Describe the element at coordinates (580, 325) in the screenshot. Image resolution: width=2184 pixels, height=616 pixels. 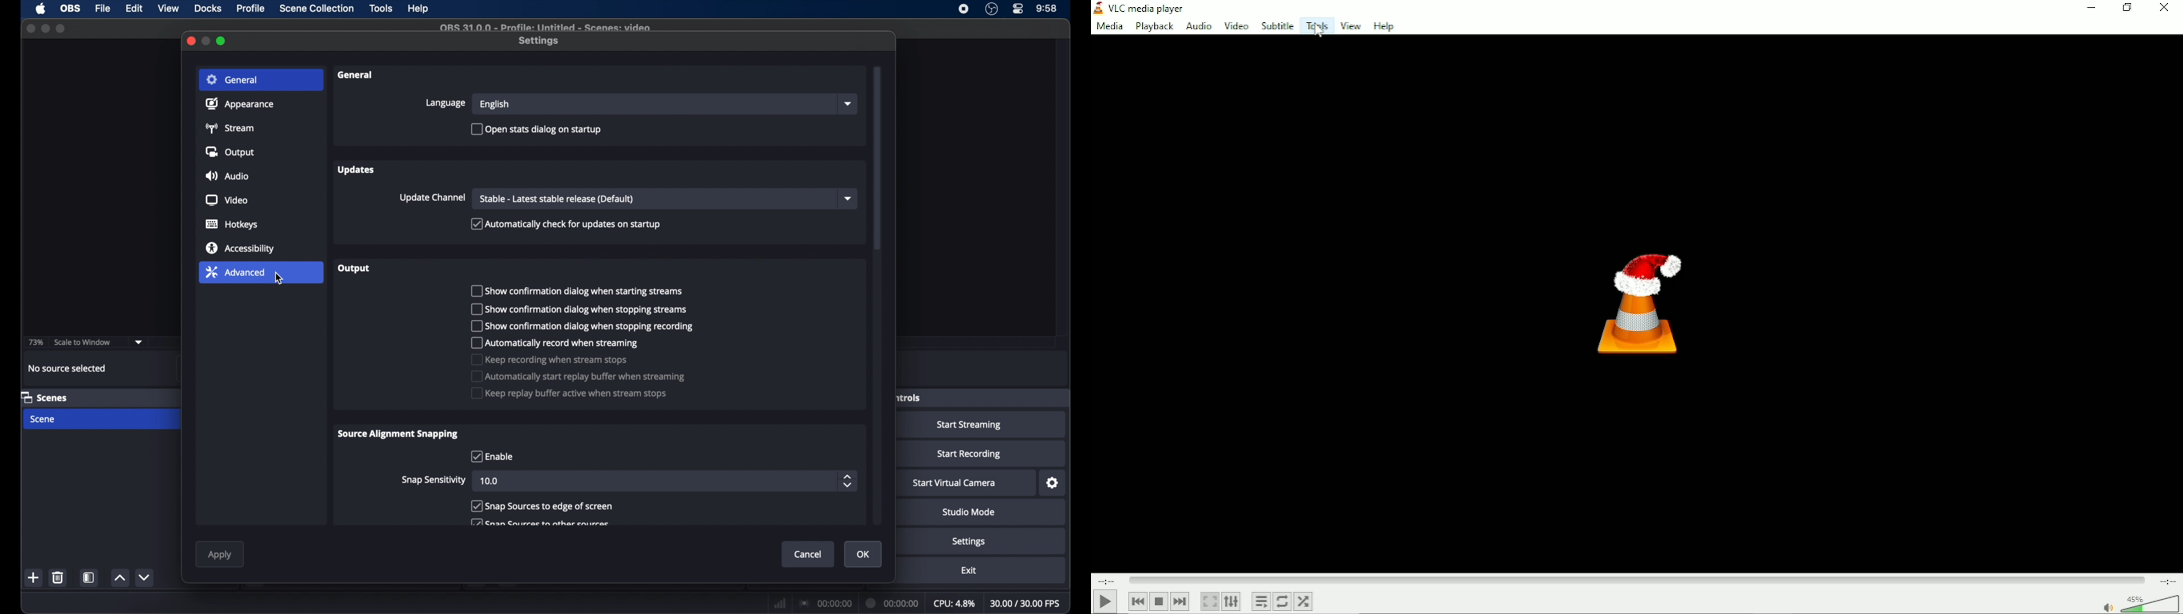
I see `checkbox` at that location.